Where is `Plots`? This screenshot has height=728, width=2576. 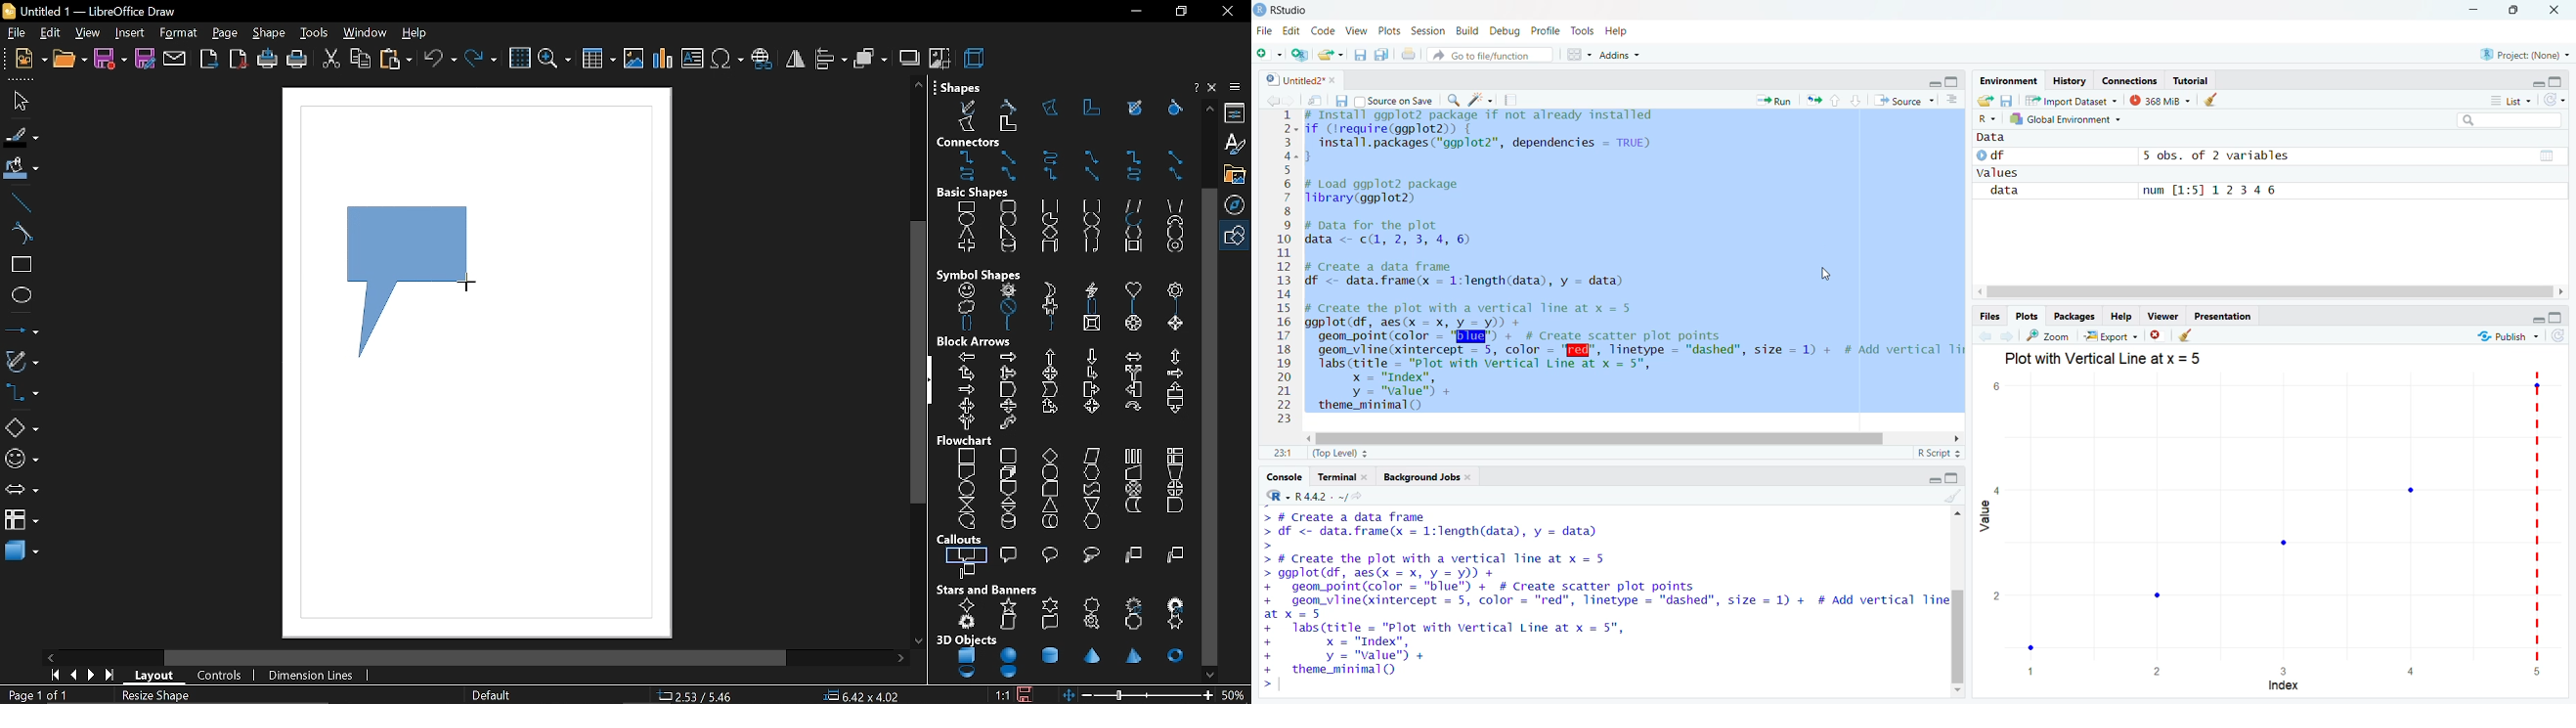
Plots is located at coordinates (2027, 316).